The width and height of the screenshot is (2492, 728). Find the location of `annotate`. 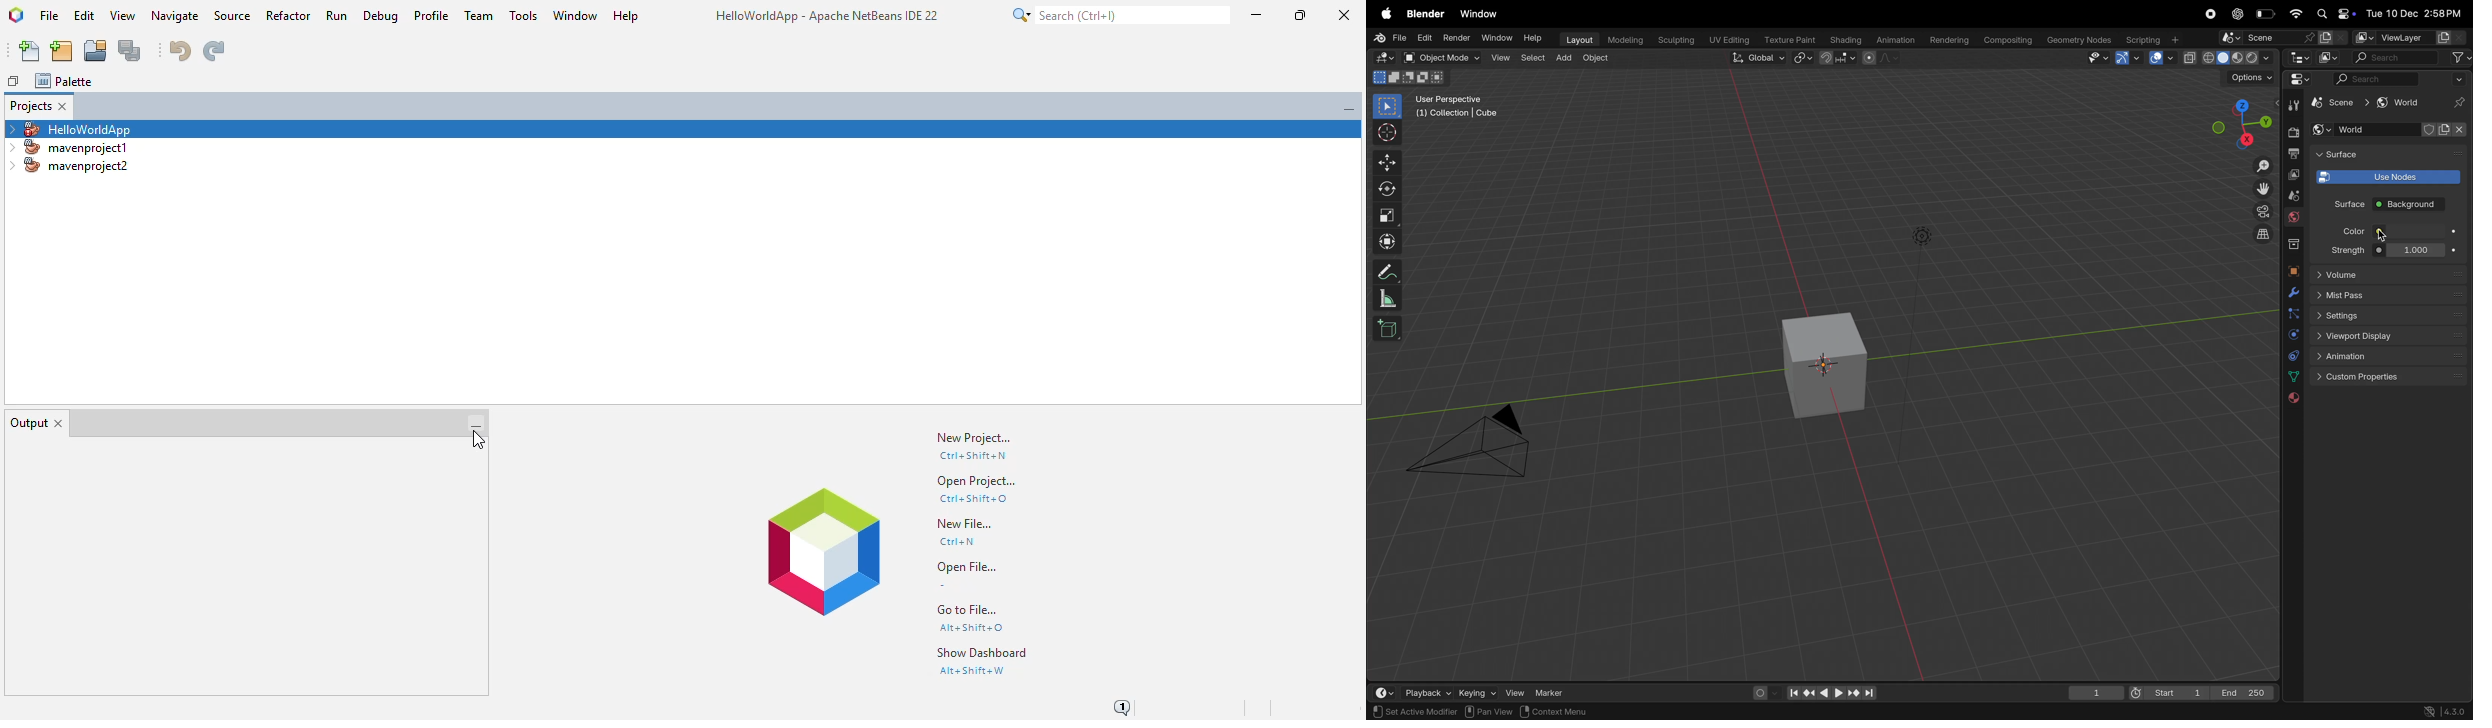

annotate is located at coordinates (1386, 270).